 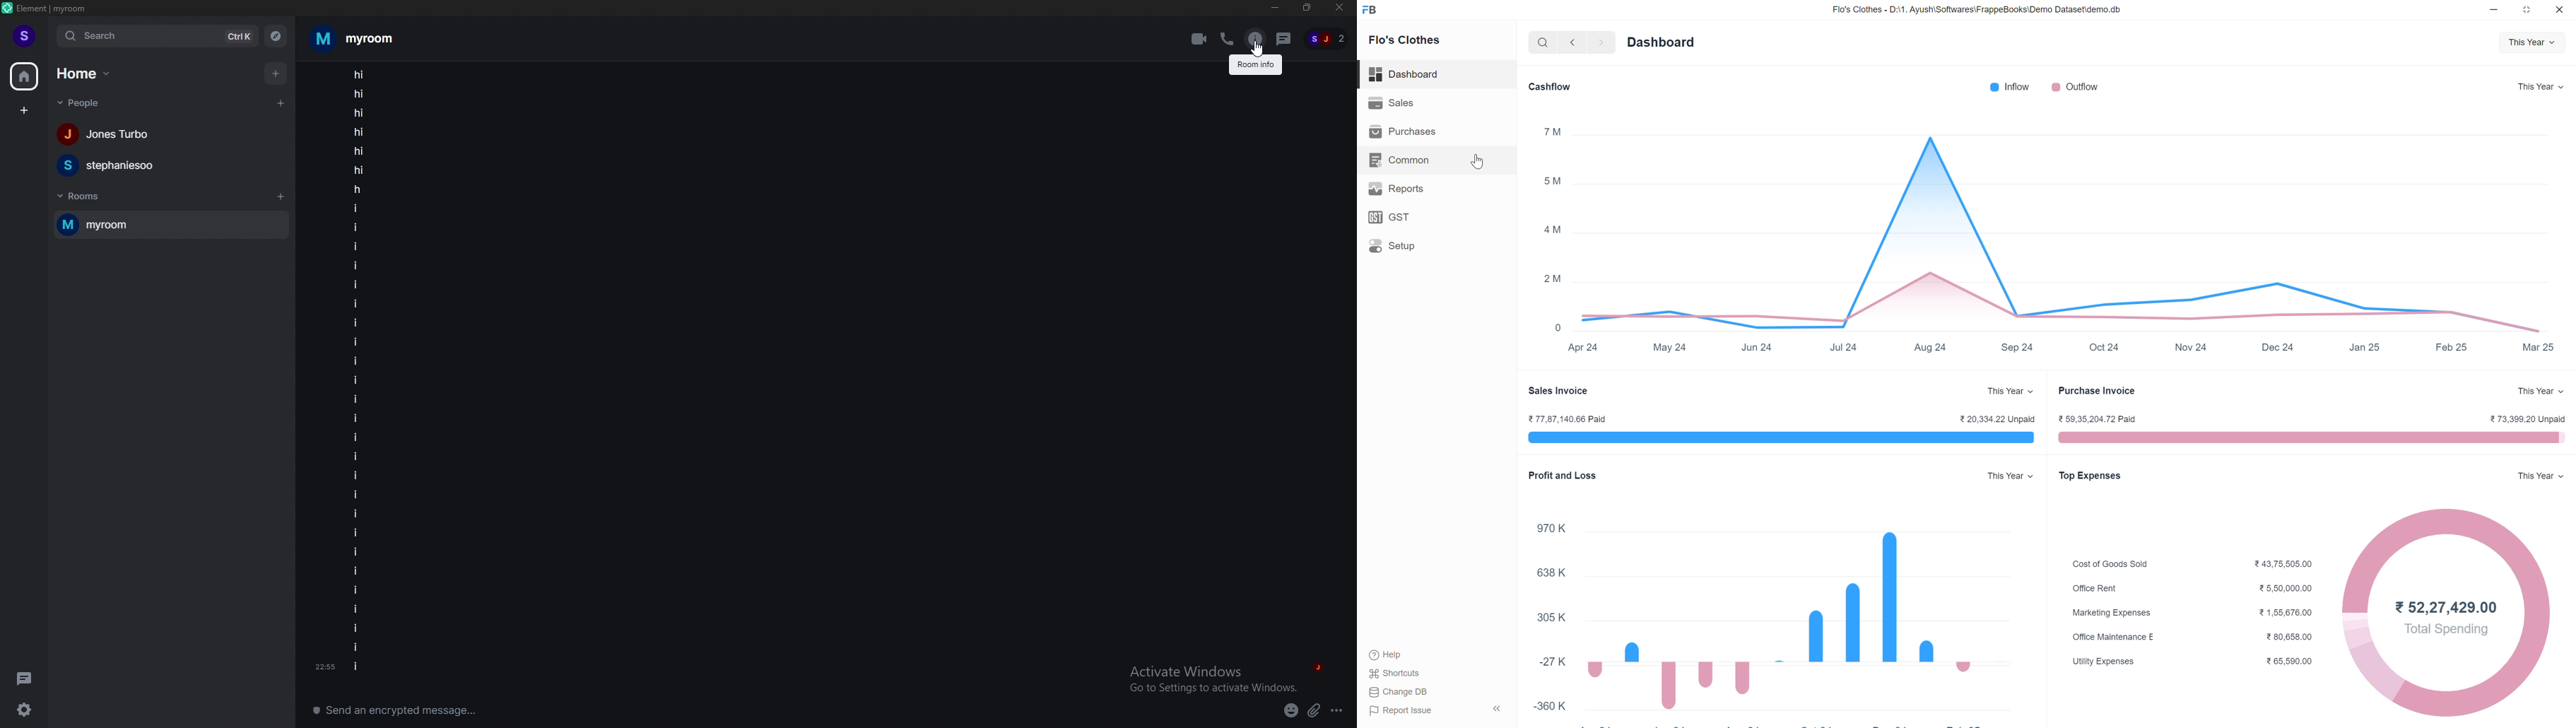 I want to click on year, so click(x=2532, y=42).